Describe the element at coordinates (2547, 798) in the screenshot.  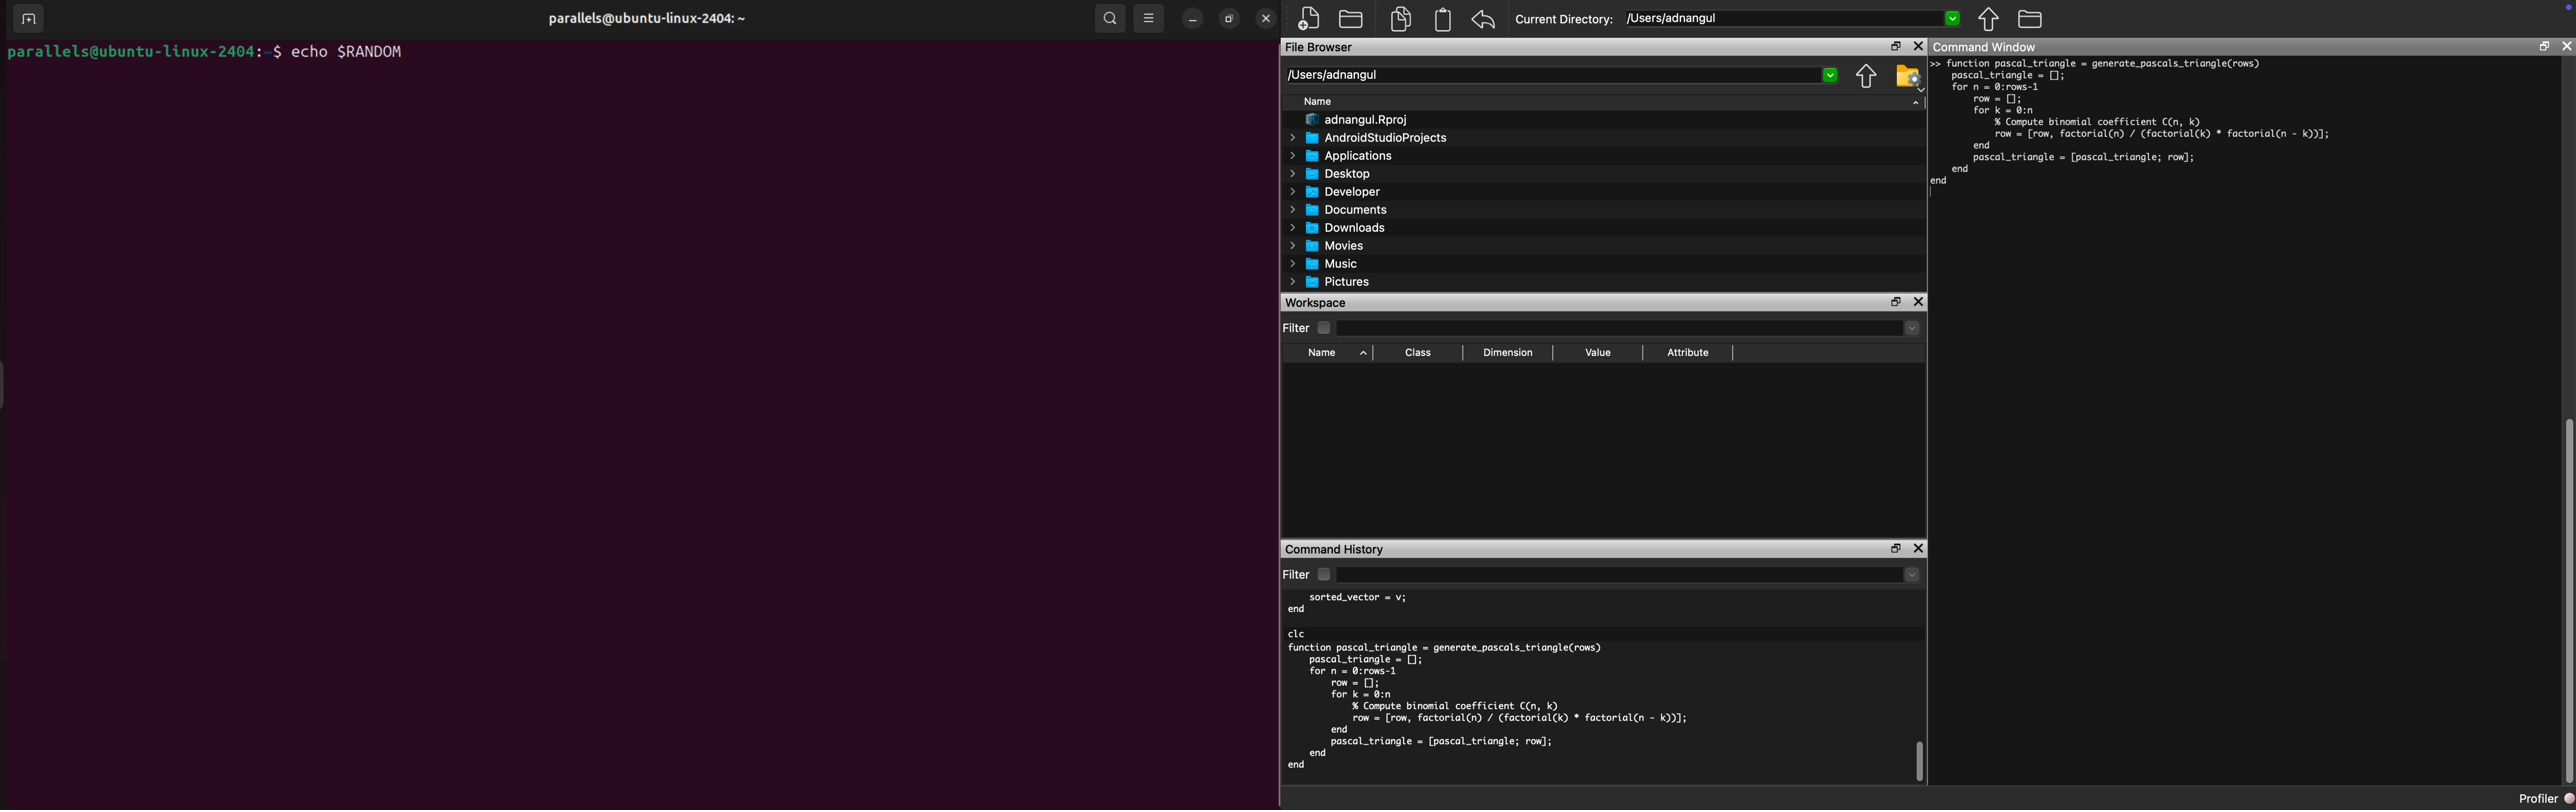
I see `Profiler` at that location.